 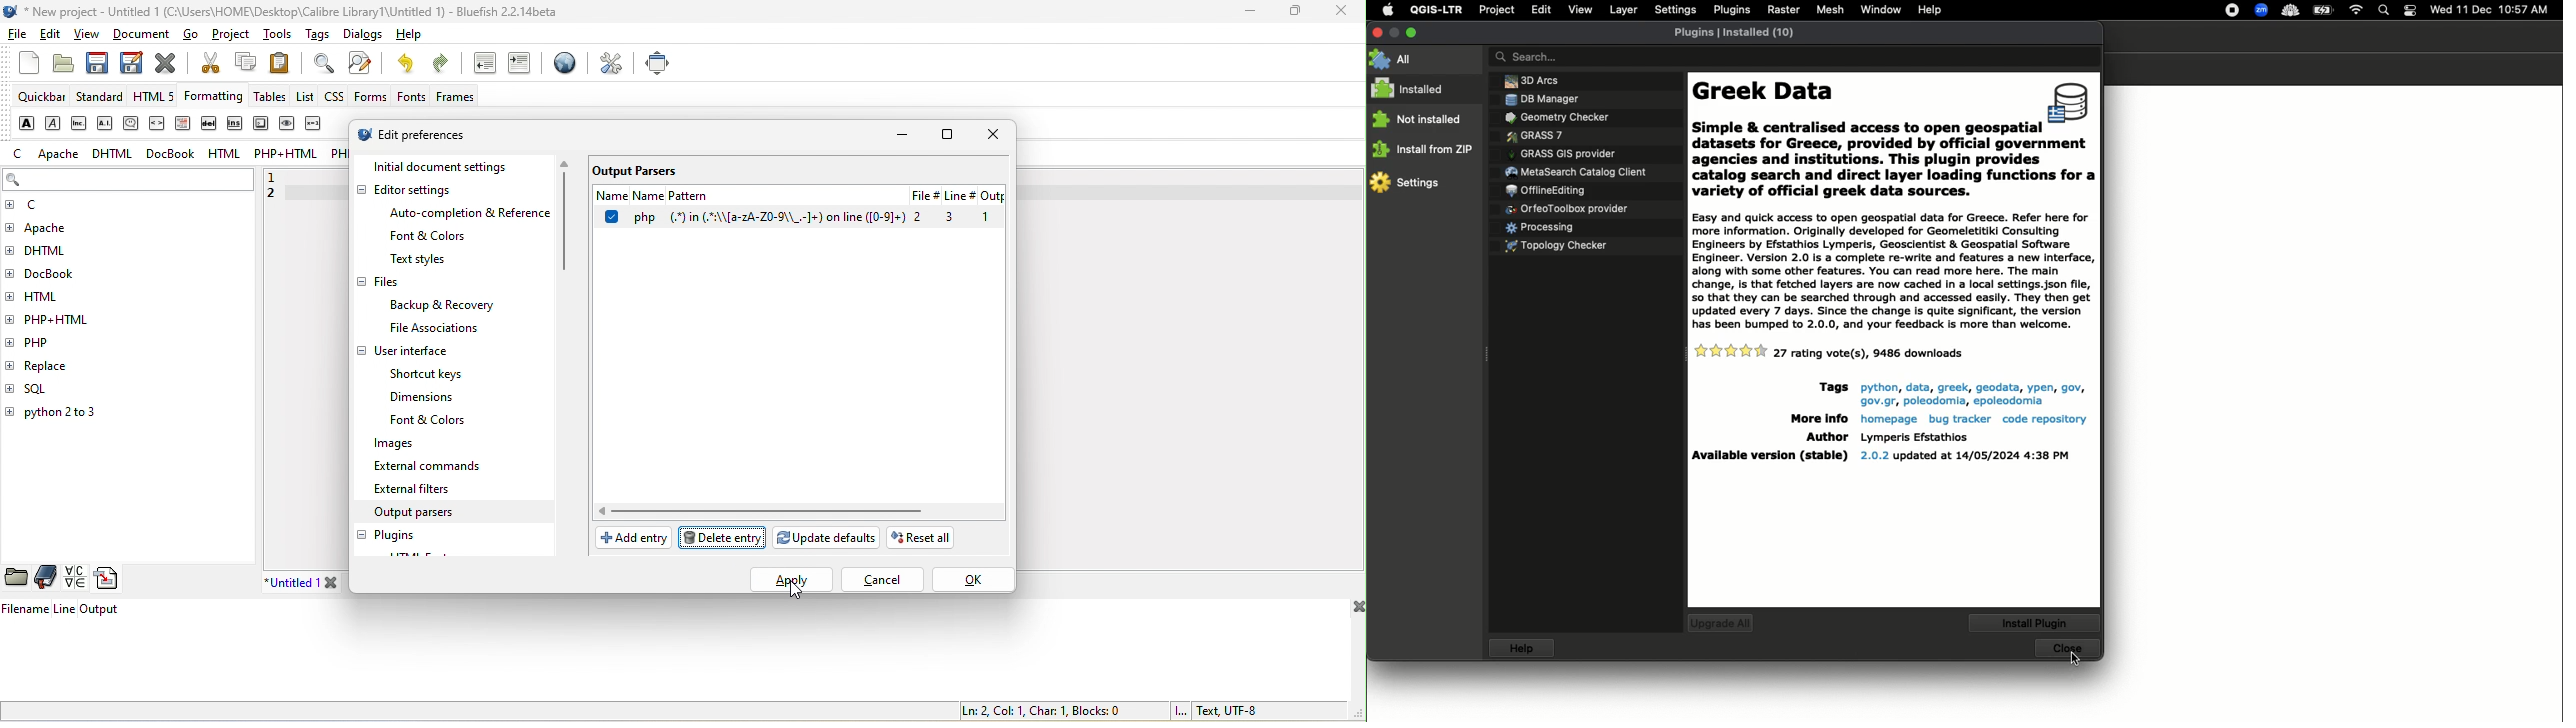 What do you see at coordinates (889, 582) in the screenshot?
I see `cancel` at bounding box center [889, 582].